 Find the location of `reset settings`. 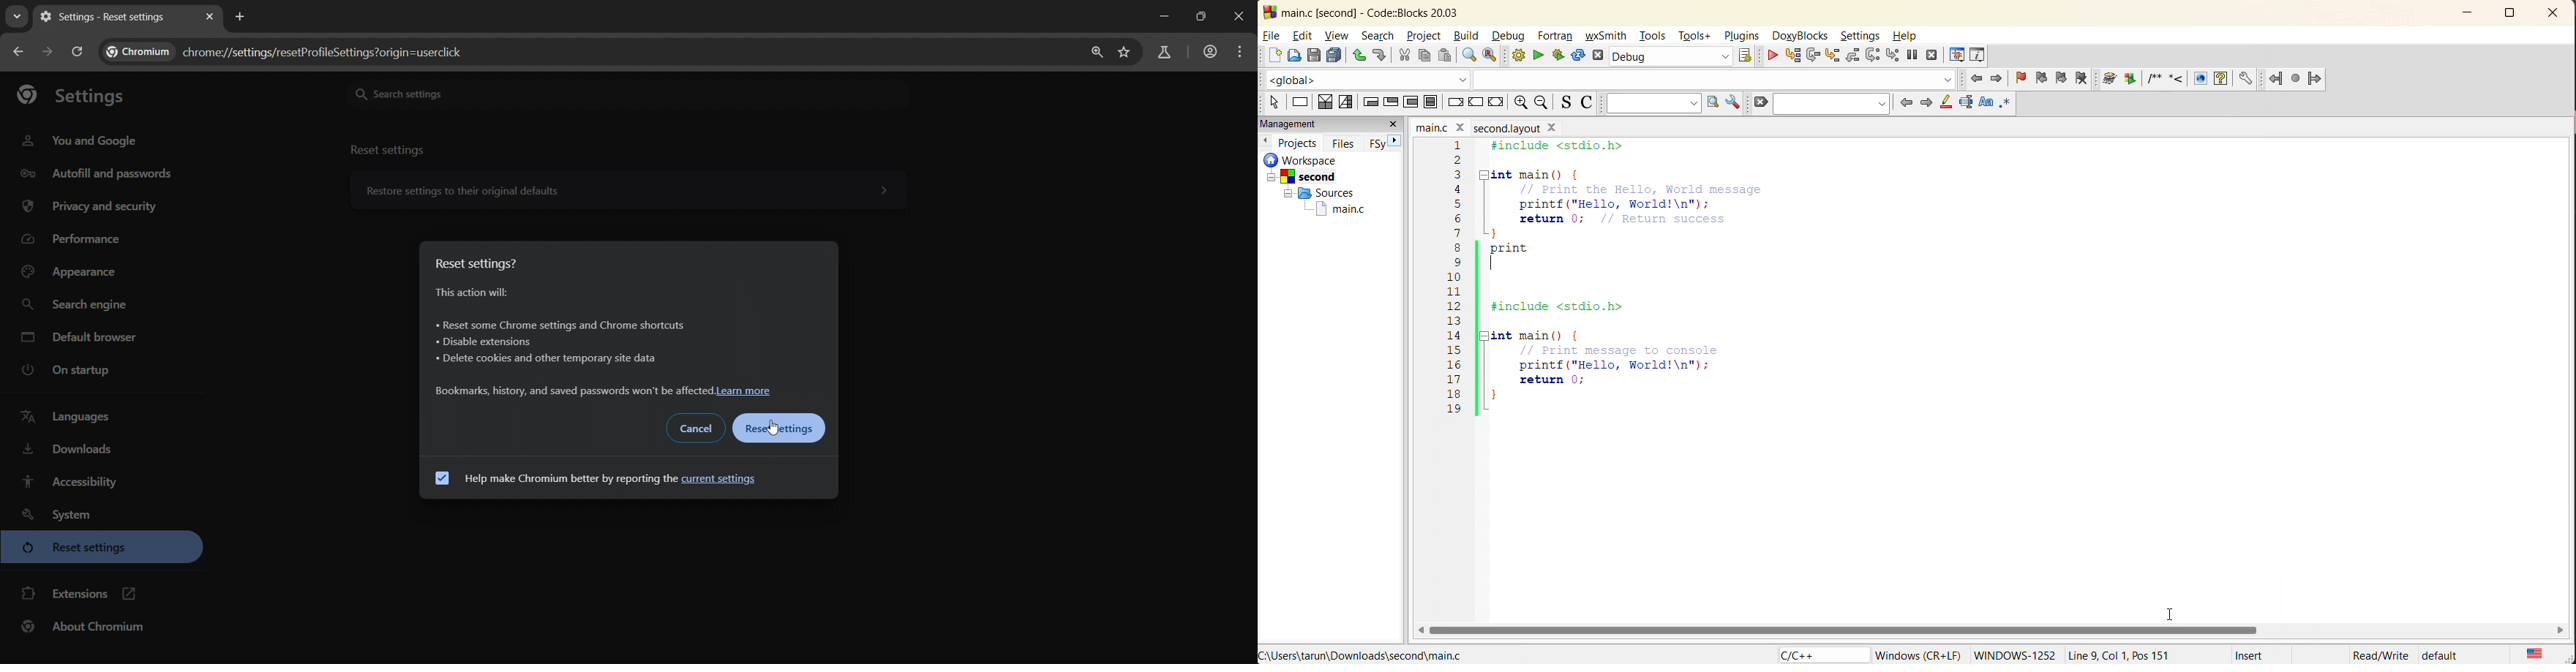

reset settings is located at coordinates (73, 549).